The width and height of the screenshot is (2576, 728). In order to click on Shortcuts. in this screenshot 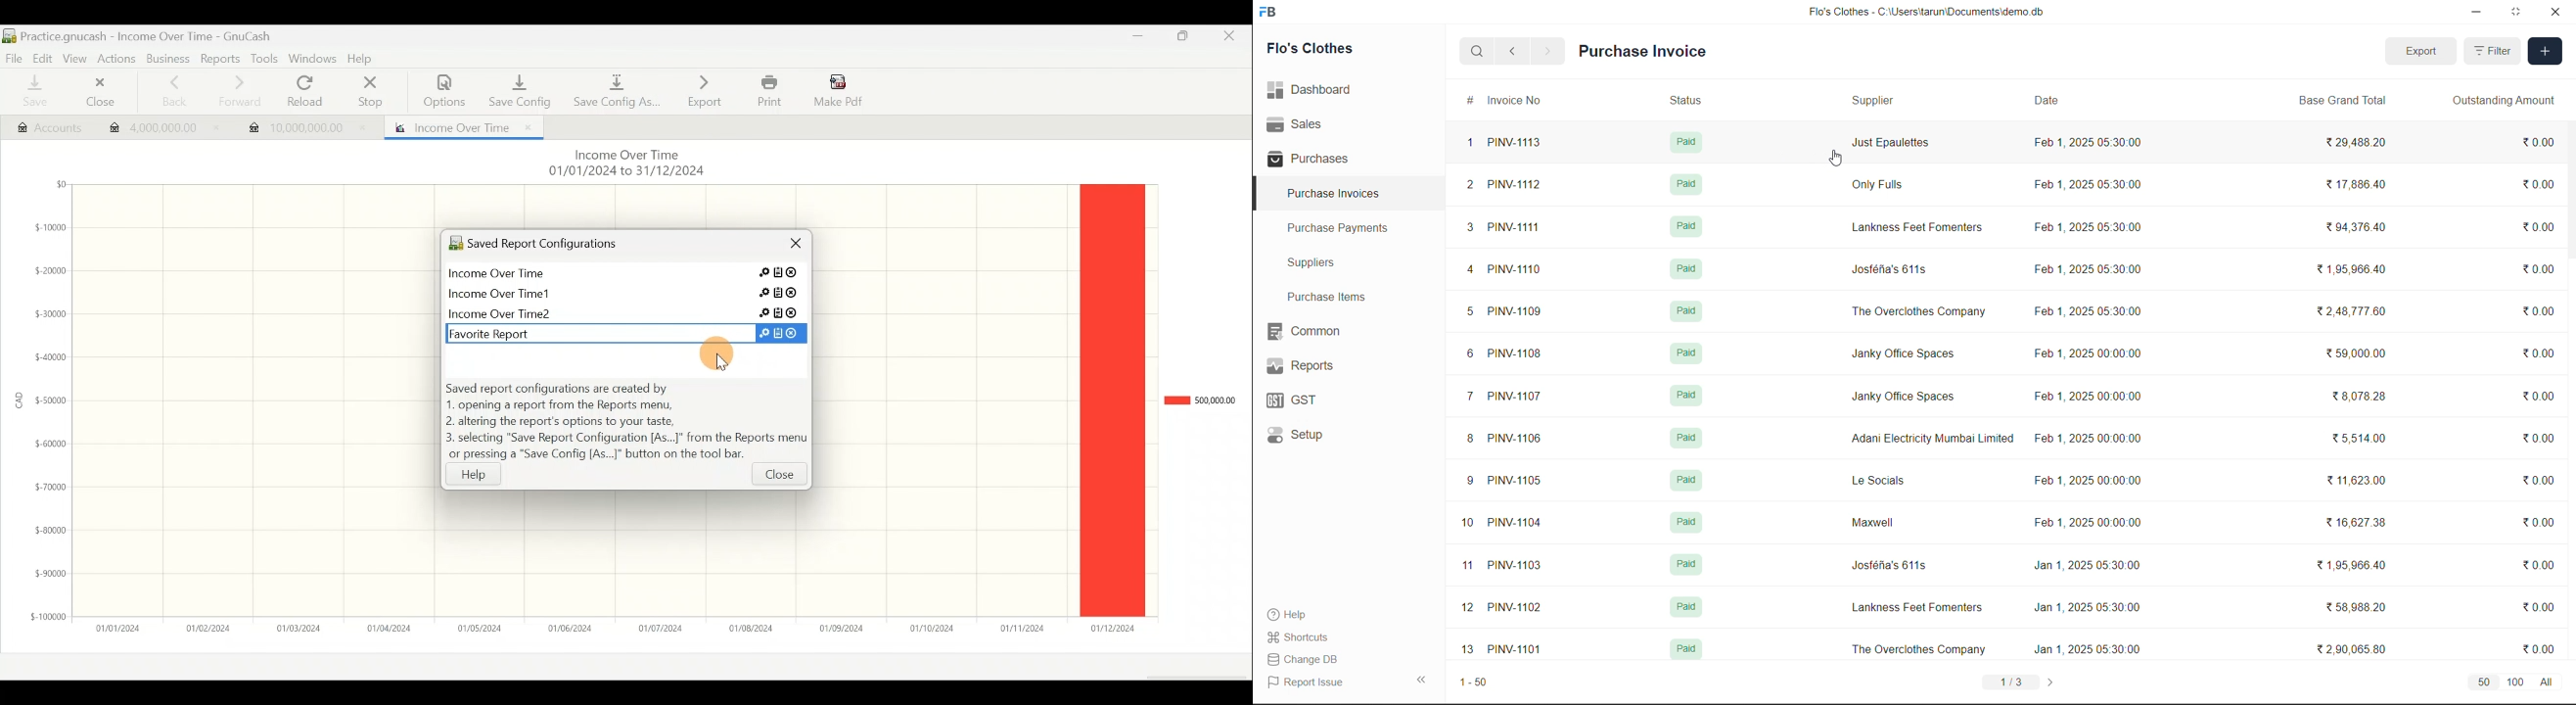, I will do `click(1302, 636)`.